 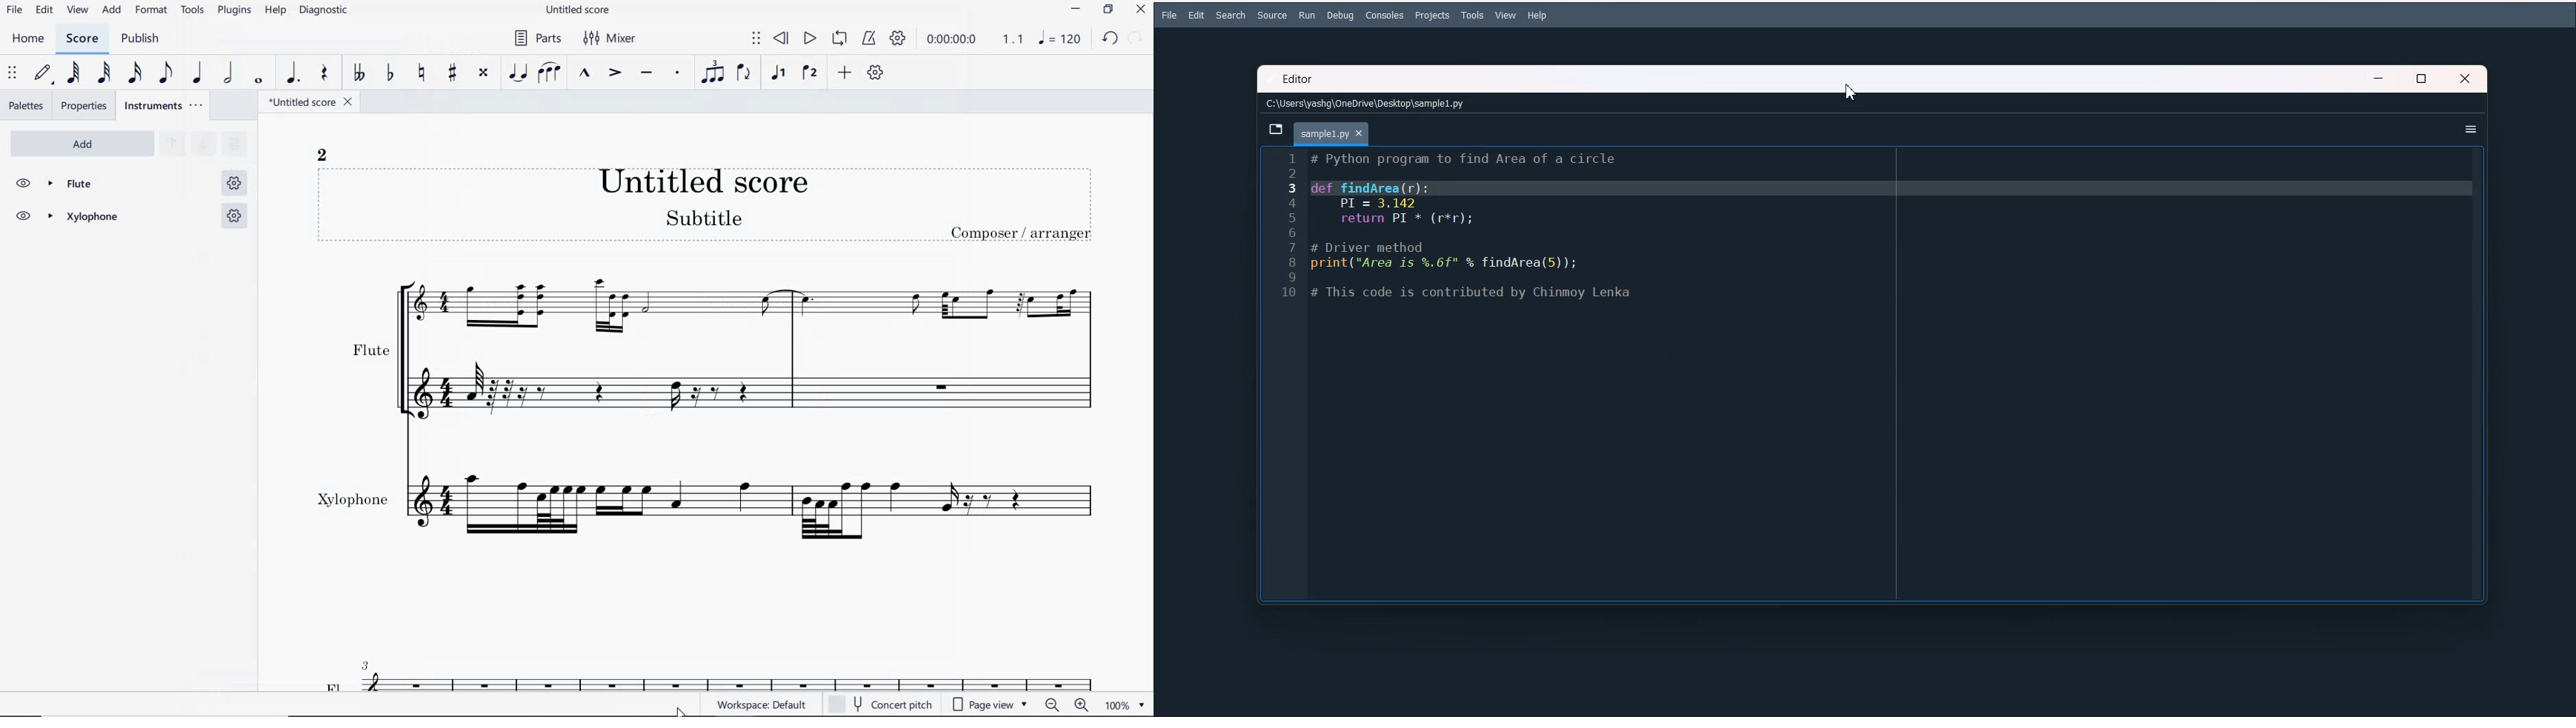 What do you see at coordinates (326, 72) in the screenshot?
I see `REST` at bounding box center [326, 72].